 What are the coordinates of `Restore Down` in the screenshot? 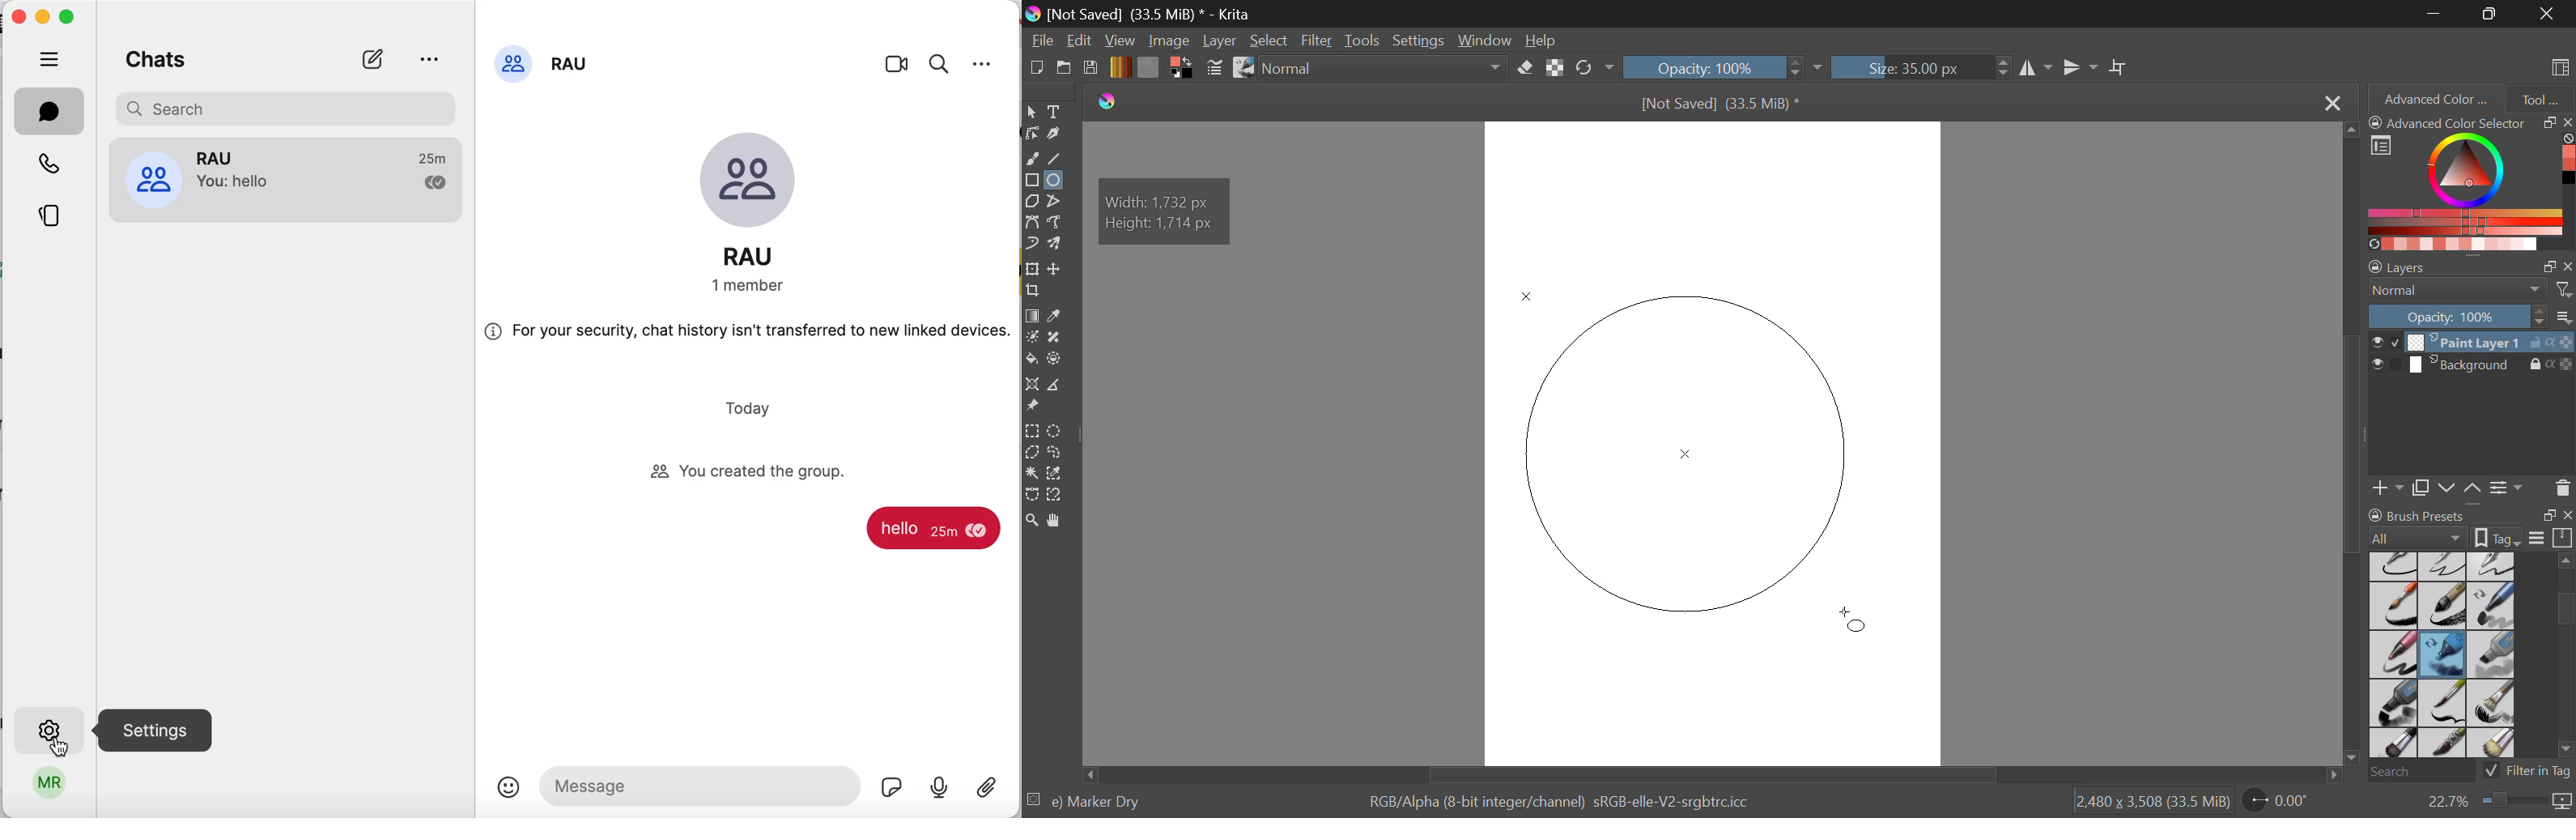 It's located at (2437, 13).